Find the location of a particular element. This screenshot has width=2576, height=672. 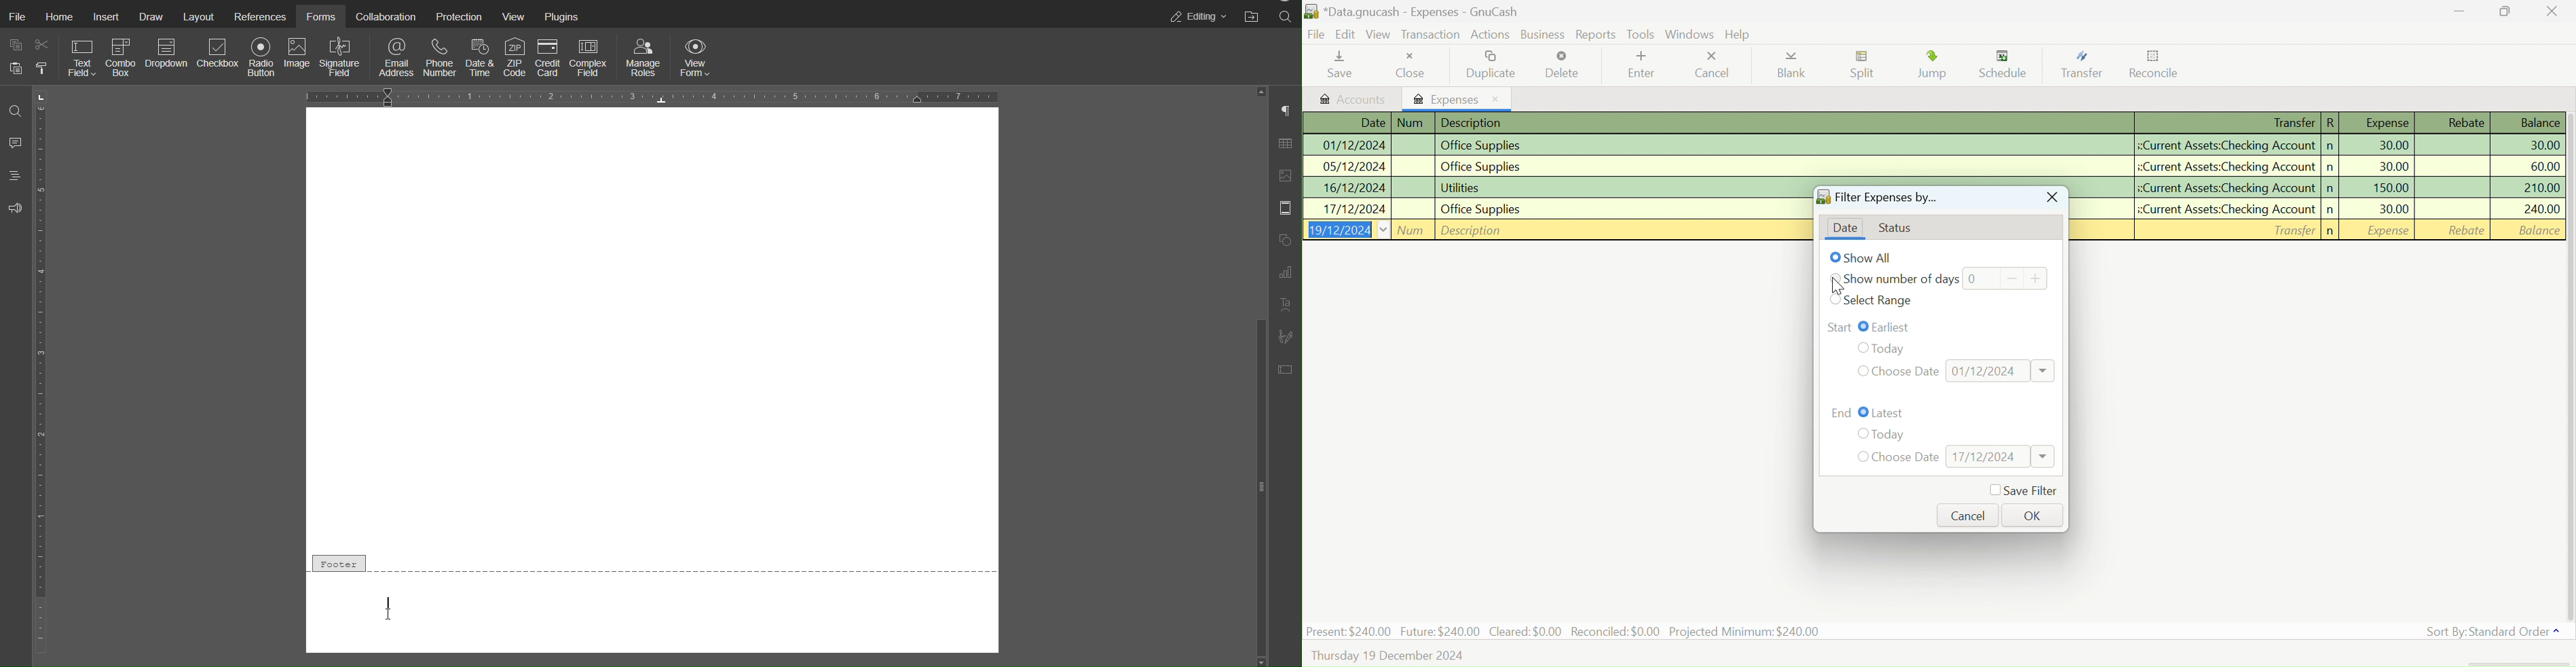

Checkbox is located at coordinates (1861, 371).